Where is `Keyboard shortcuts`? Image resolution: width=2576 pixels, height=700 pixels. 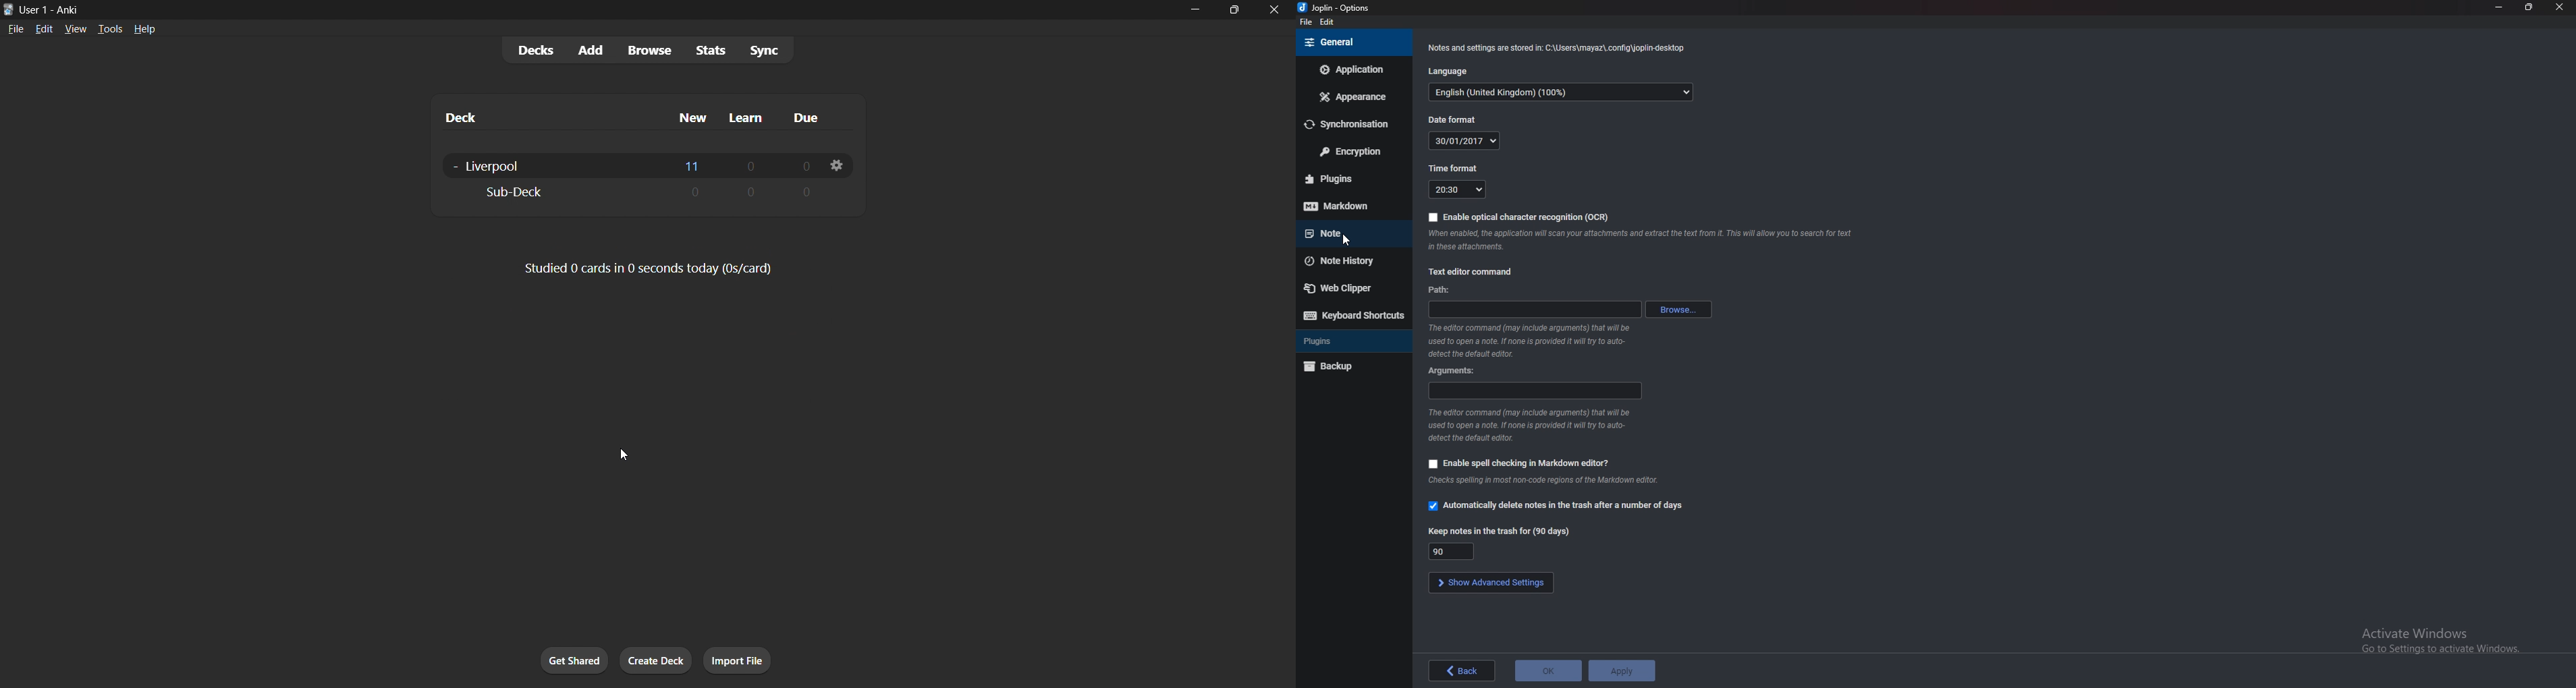 Keyboard shortcuts is located at coordinates (1354, 315).